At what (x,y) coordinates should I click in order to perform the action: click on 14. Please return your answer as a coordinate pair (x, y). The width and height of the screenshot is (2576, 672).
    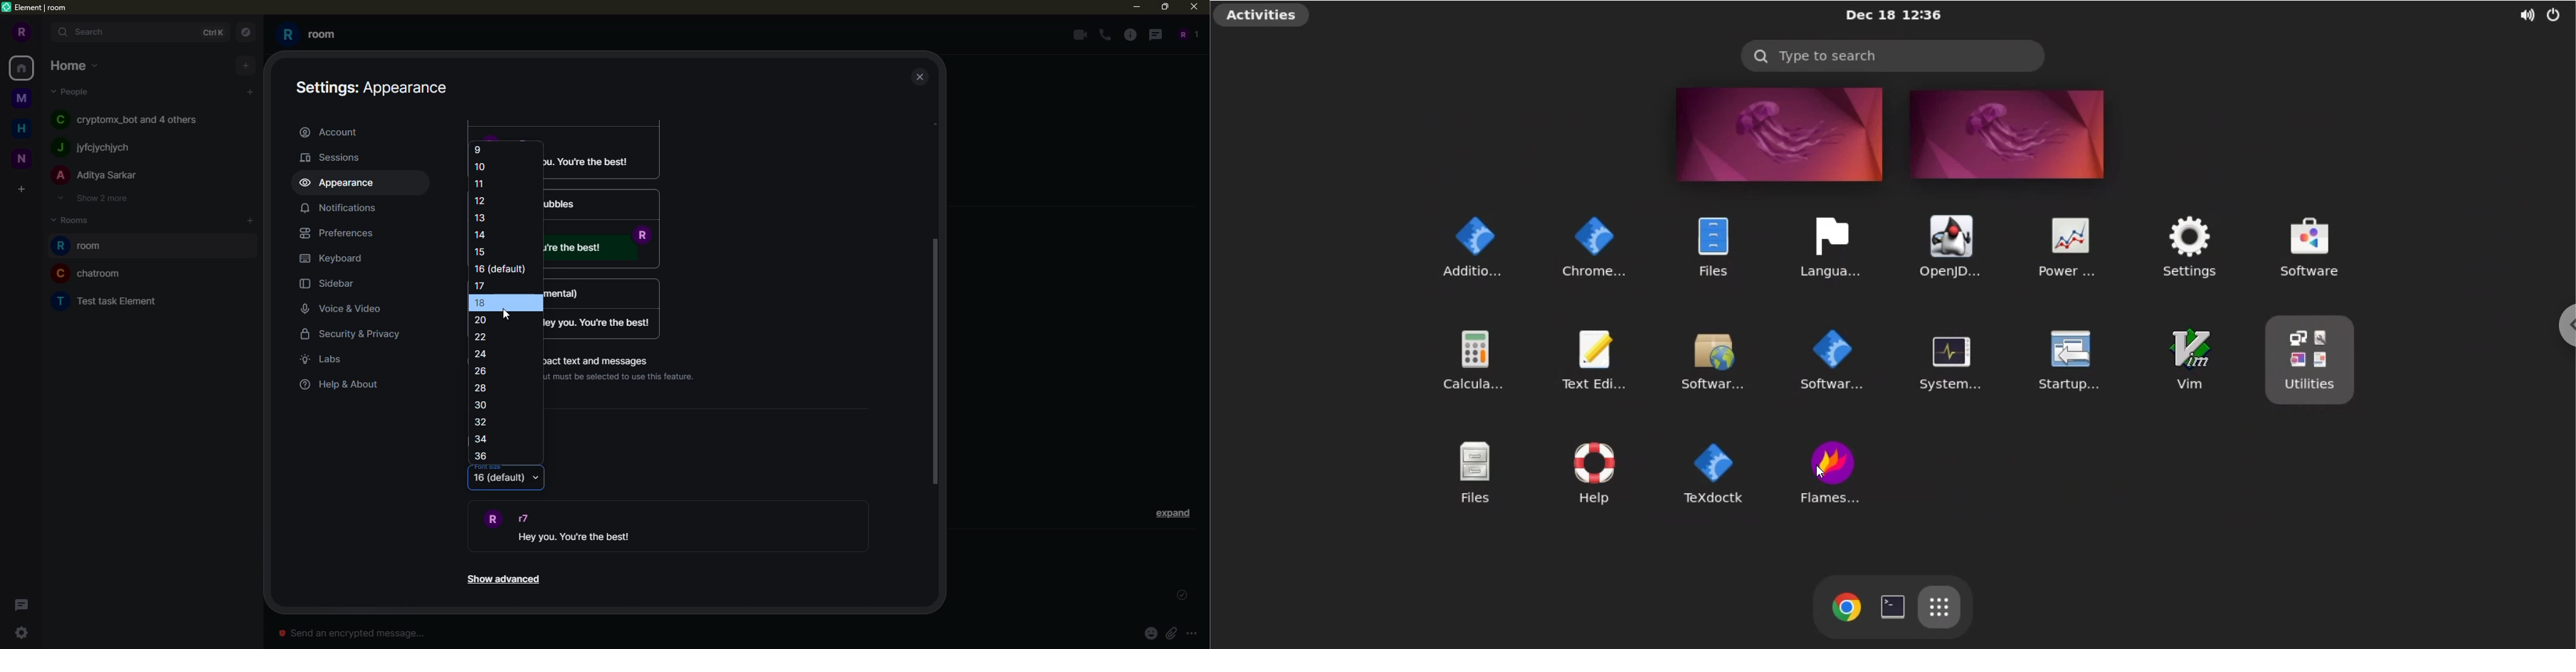
    Looking at the image, I should click on (481, 233).